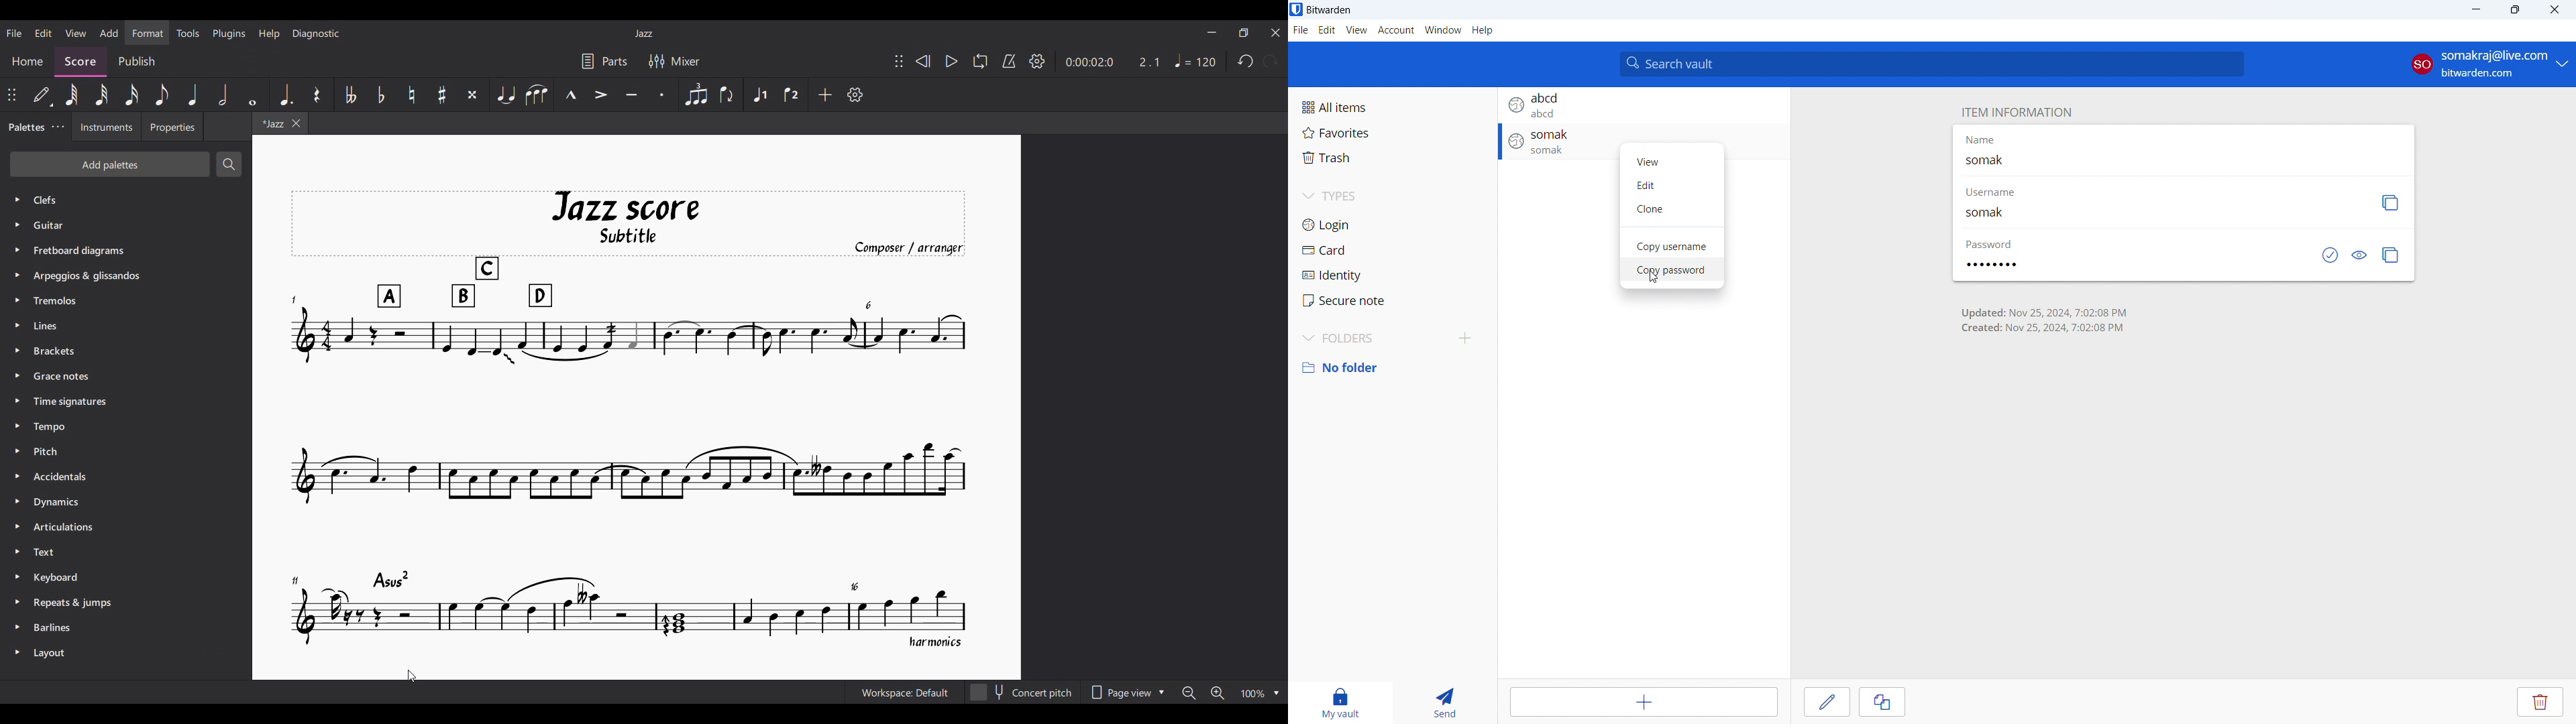 The height and width of the screenshot is (728, 2576). What do you see at coordinates (42, 95) in the screenshot?
I see `Default` at bounding box center [42, 95].